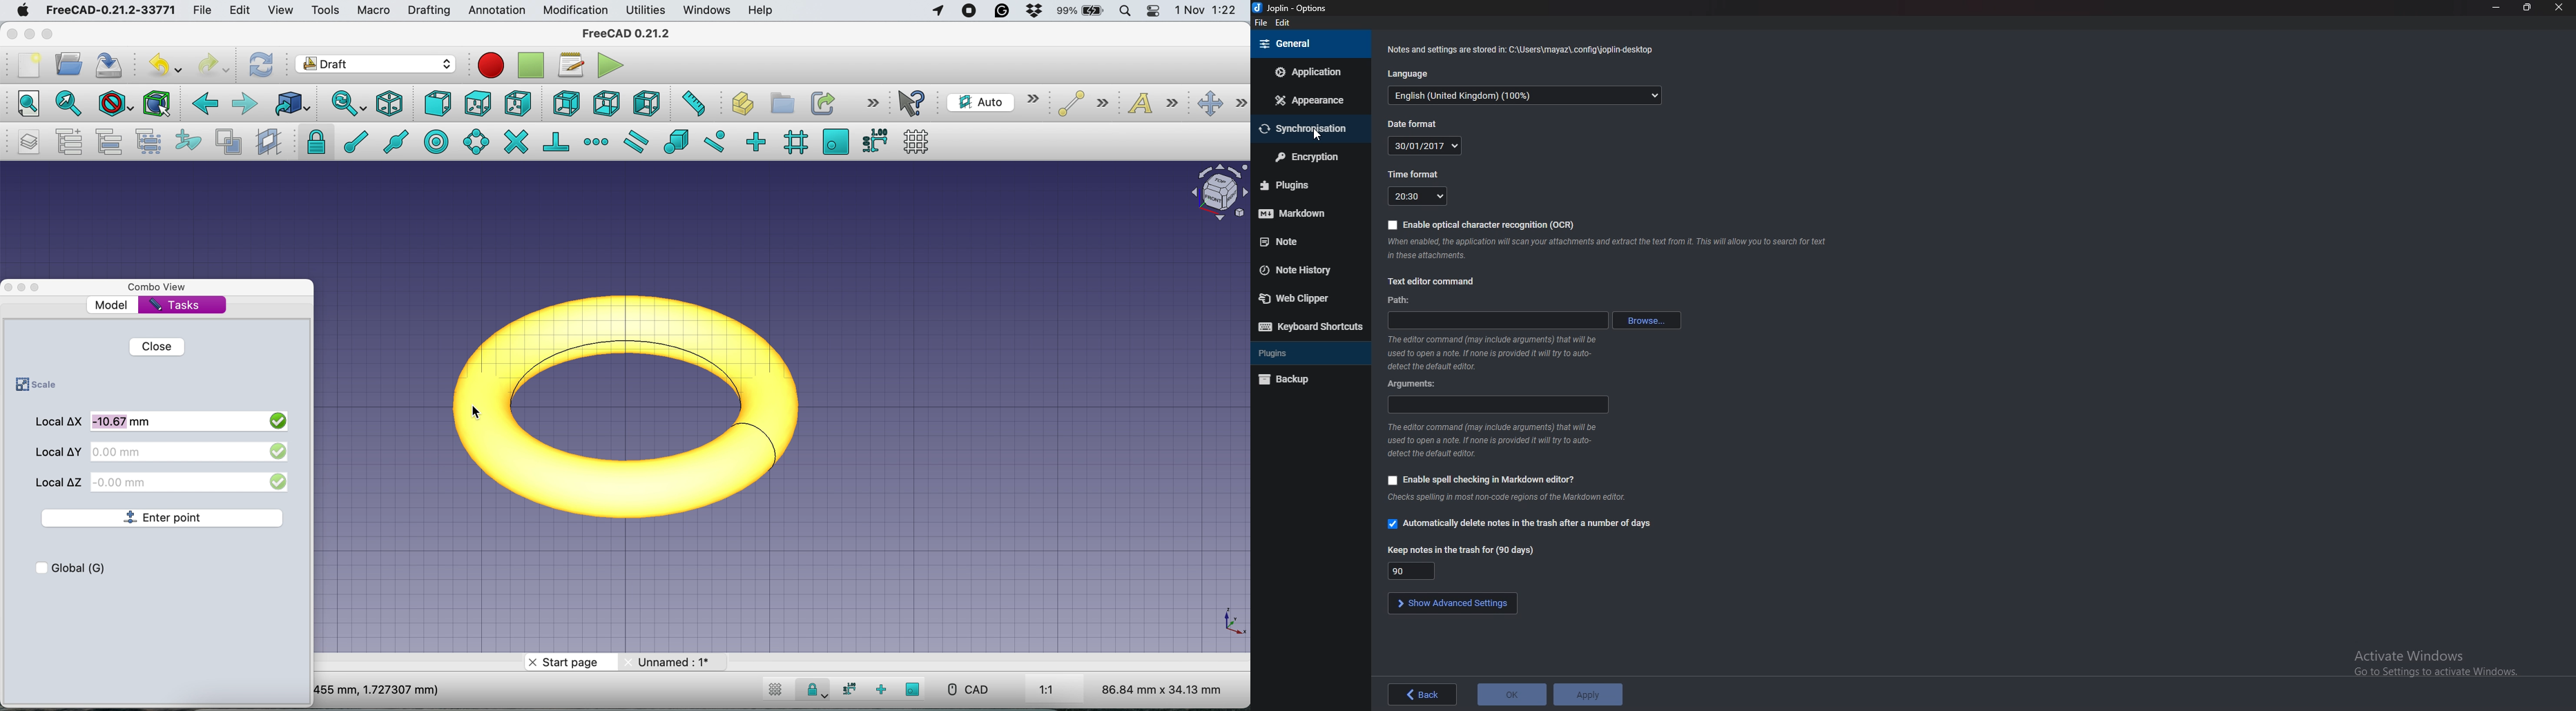  I want to click on execute macros, so click(612, 66).